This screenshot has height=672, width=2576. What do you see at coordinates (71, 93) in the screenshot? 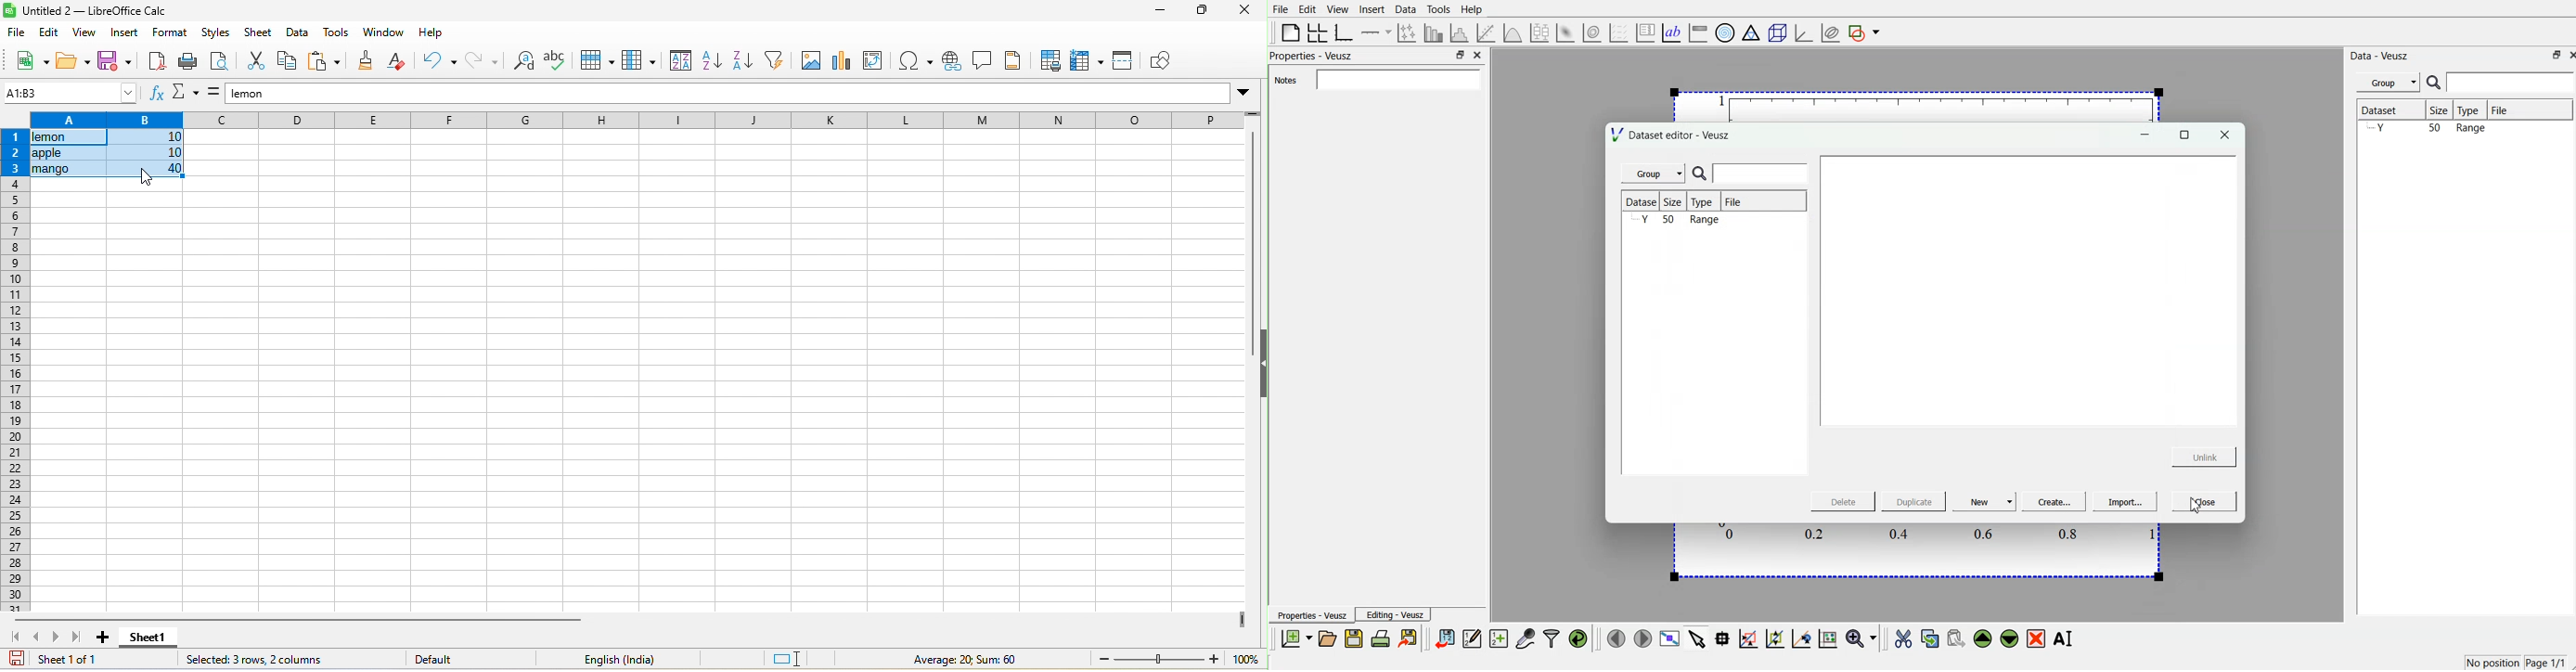
I see `a1:b3` at bounding box center [71, 93].